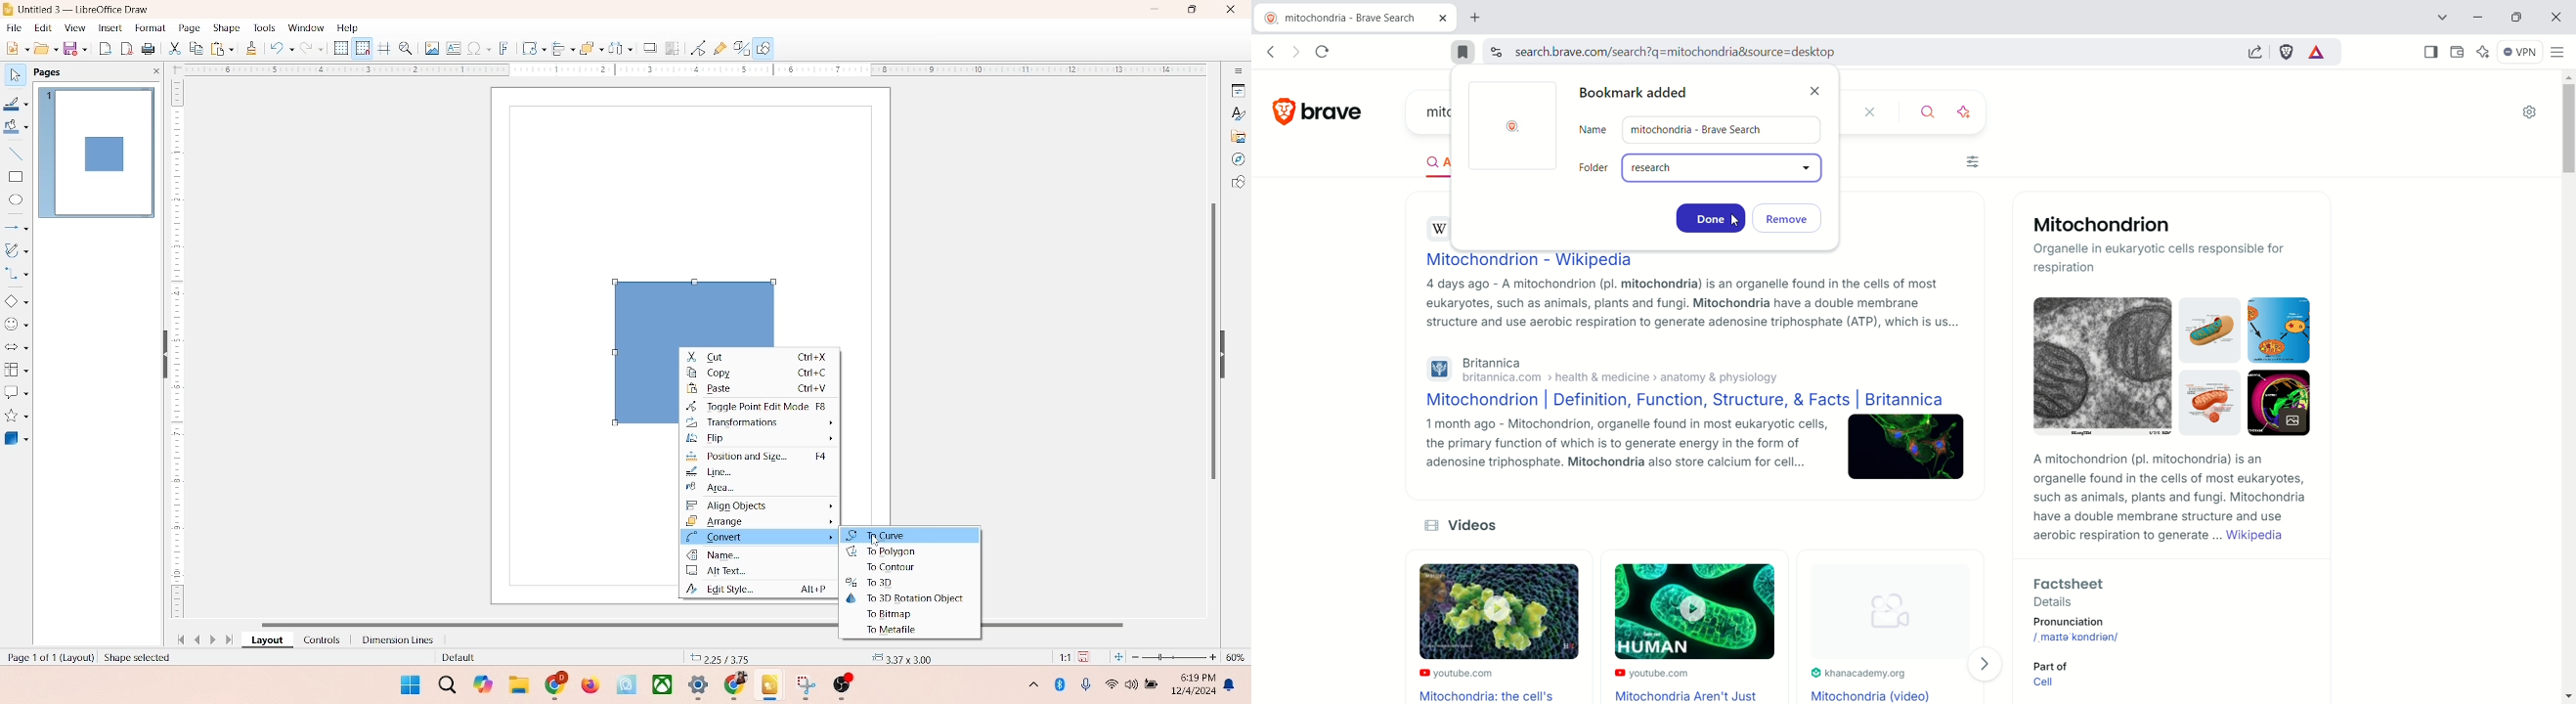  What do you see at coordinates (97, 152) in the screenshot?
I see `page 1` at bounding box center [97, 152].